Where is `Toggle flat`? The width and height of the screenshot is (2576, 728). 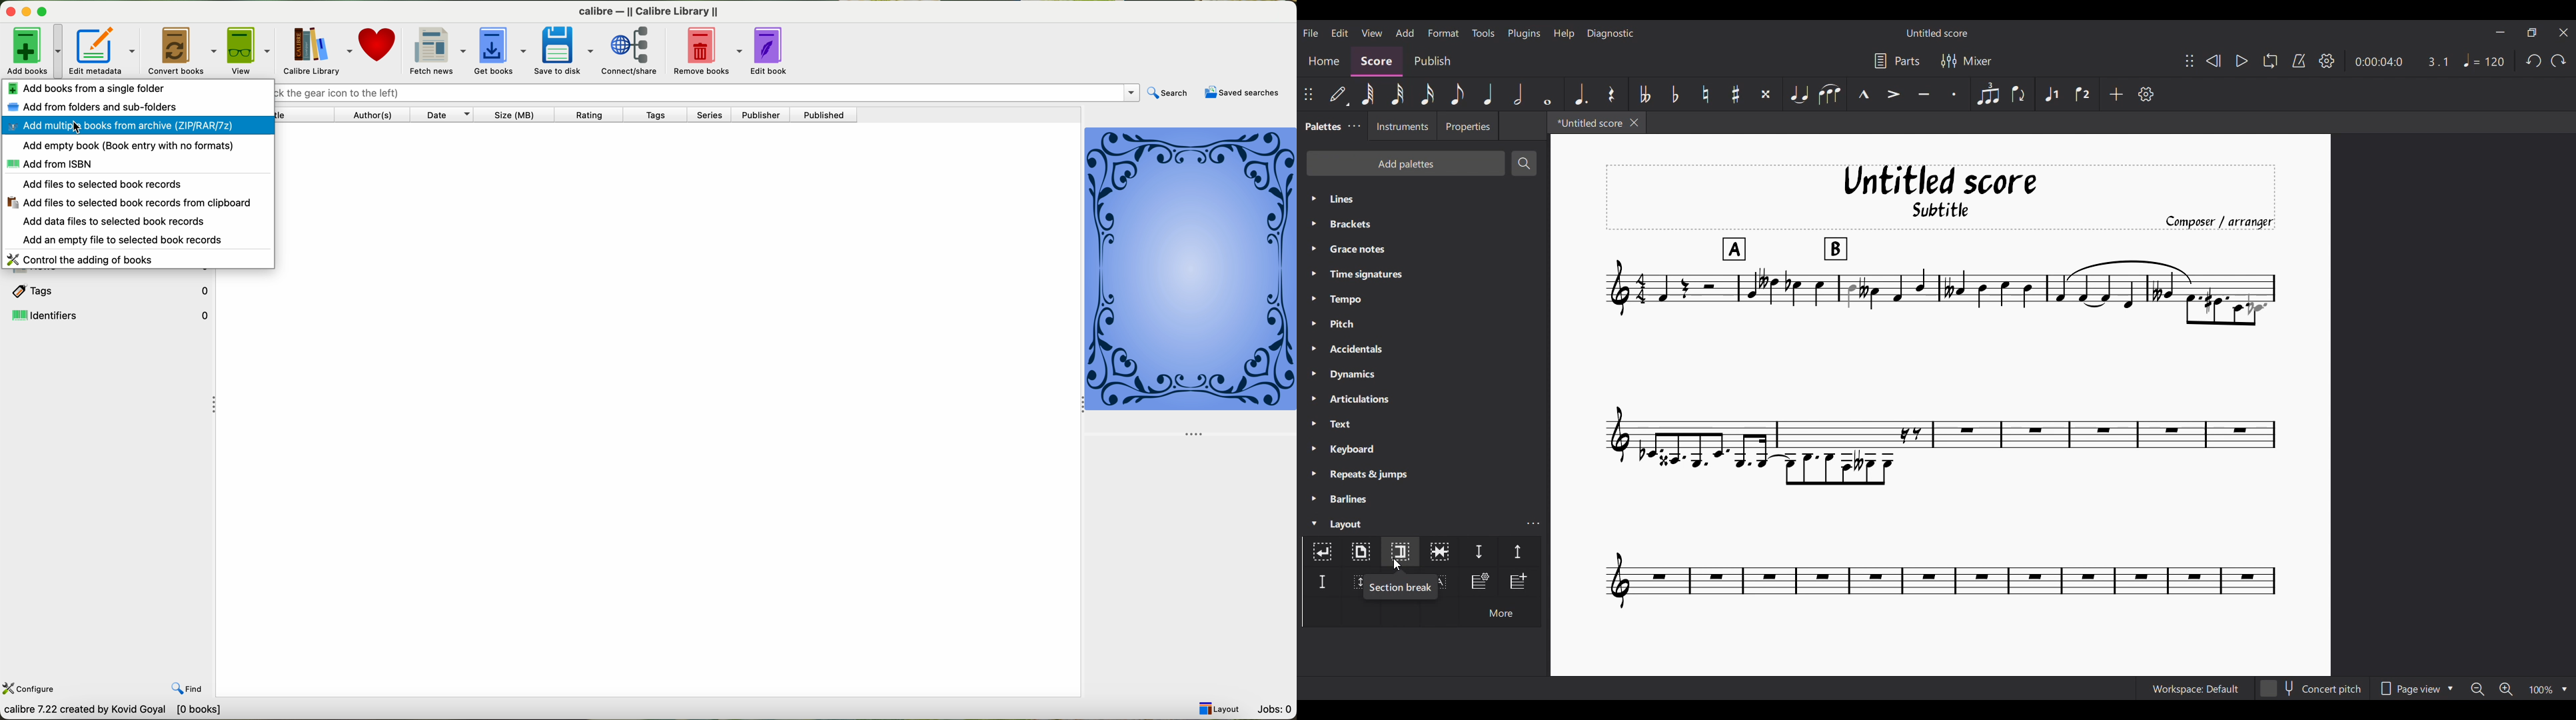 Toggle flat is located at coordinates (1675, 94).